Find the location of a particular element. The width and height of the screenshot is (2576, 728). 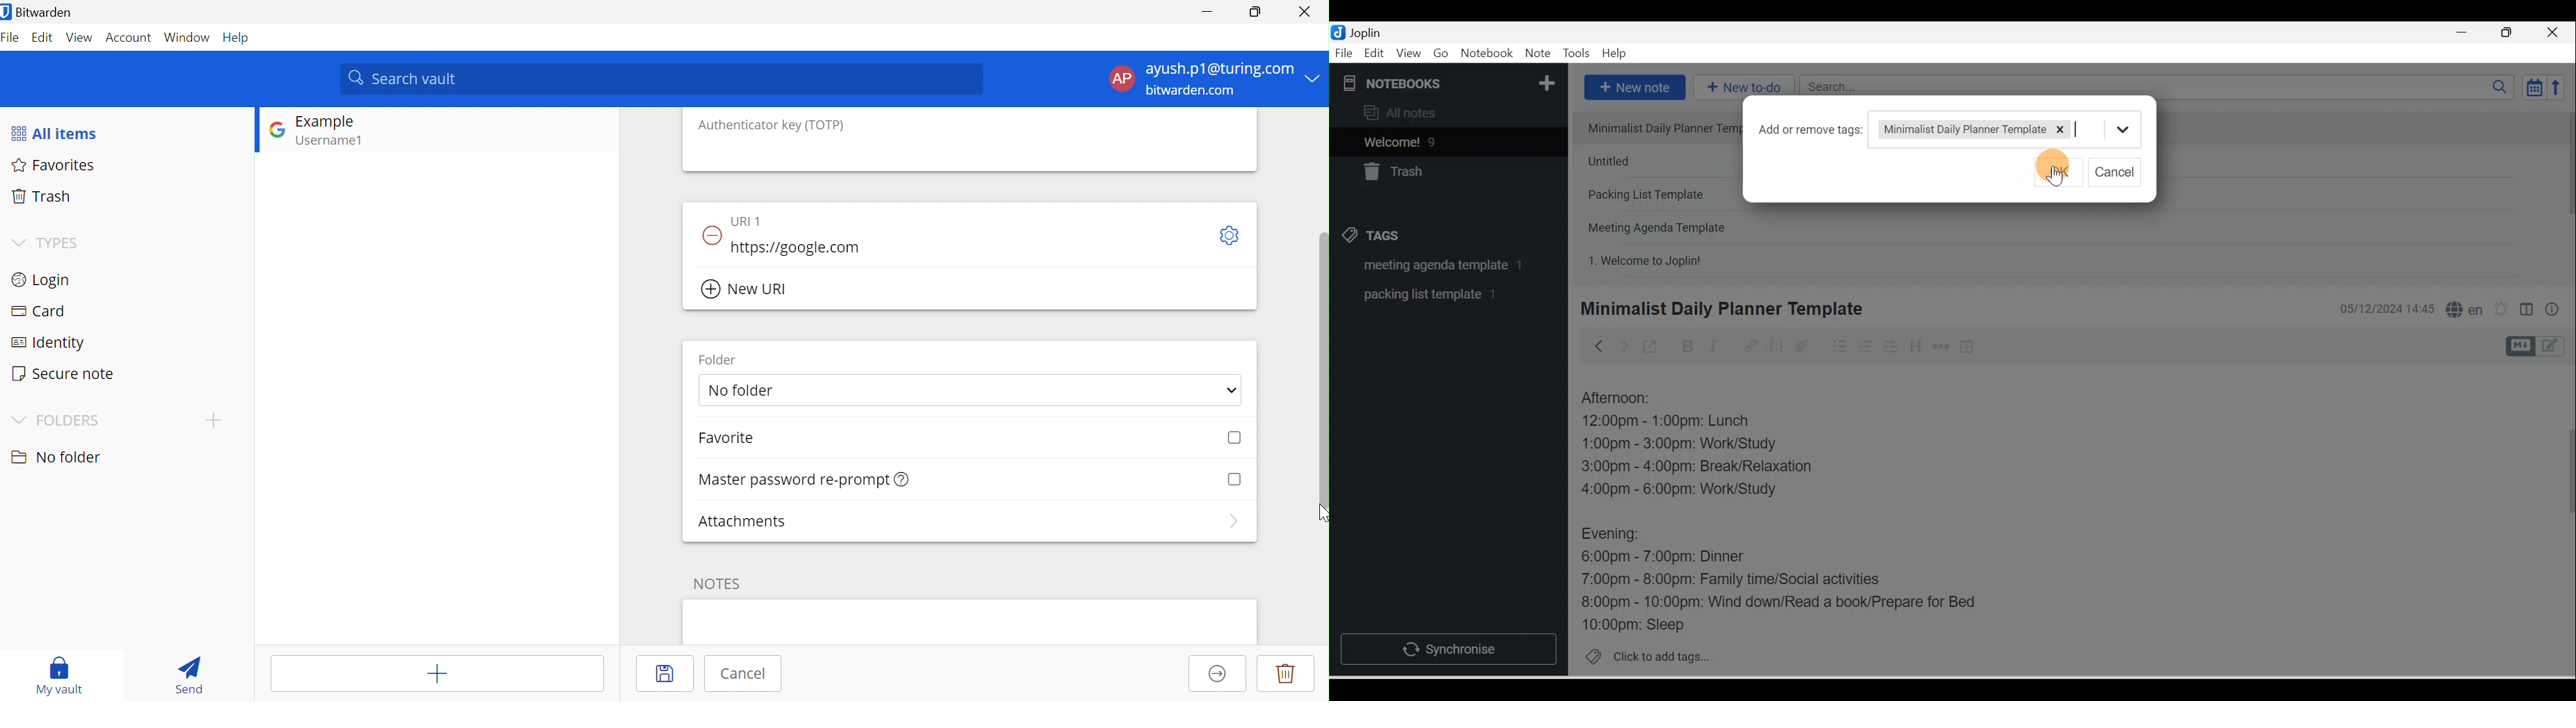

Minimalist Daily Planner Template is located at coordinates (2009, 127).